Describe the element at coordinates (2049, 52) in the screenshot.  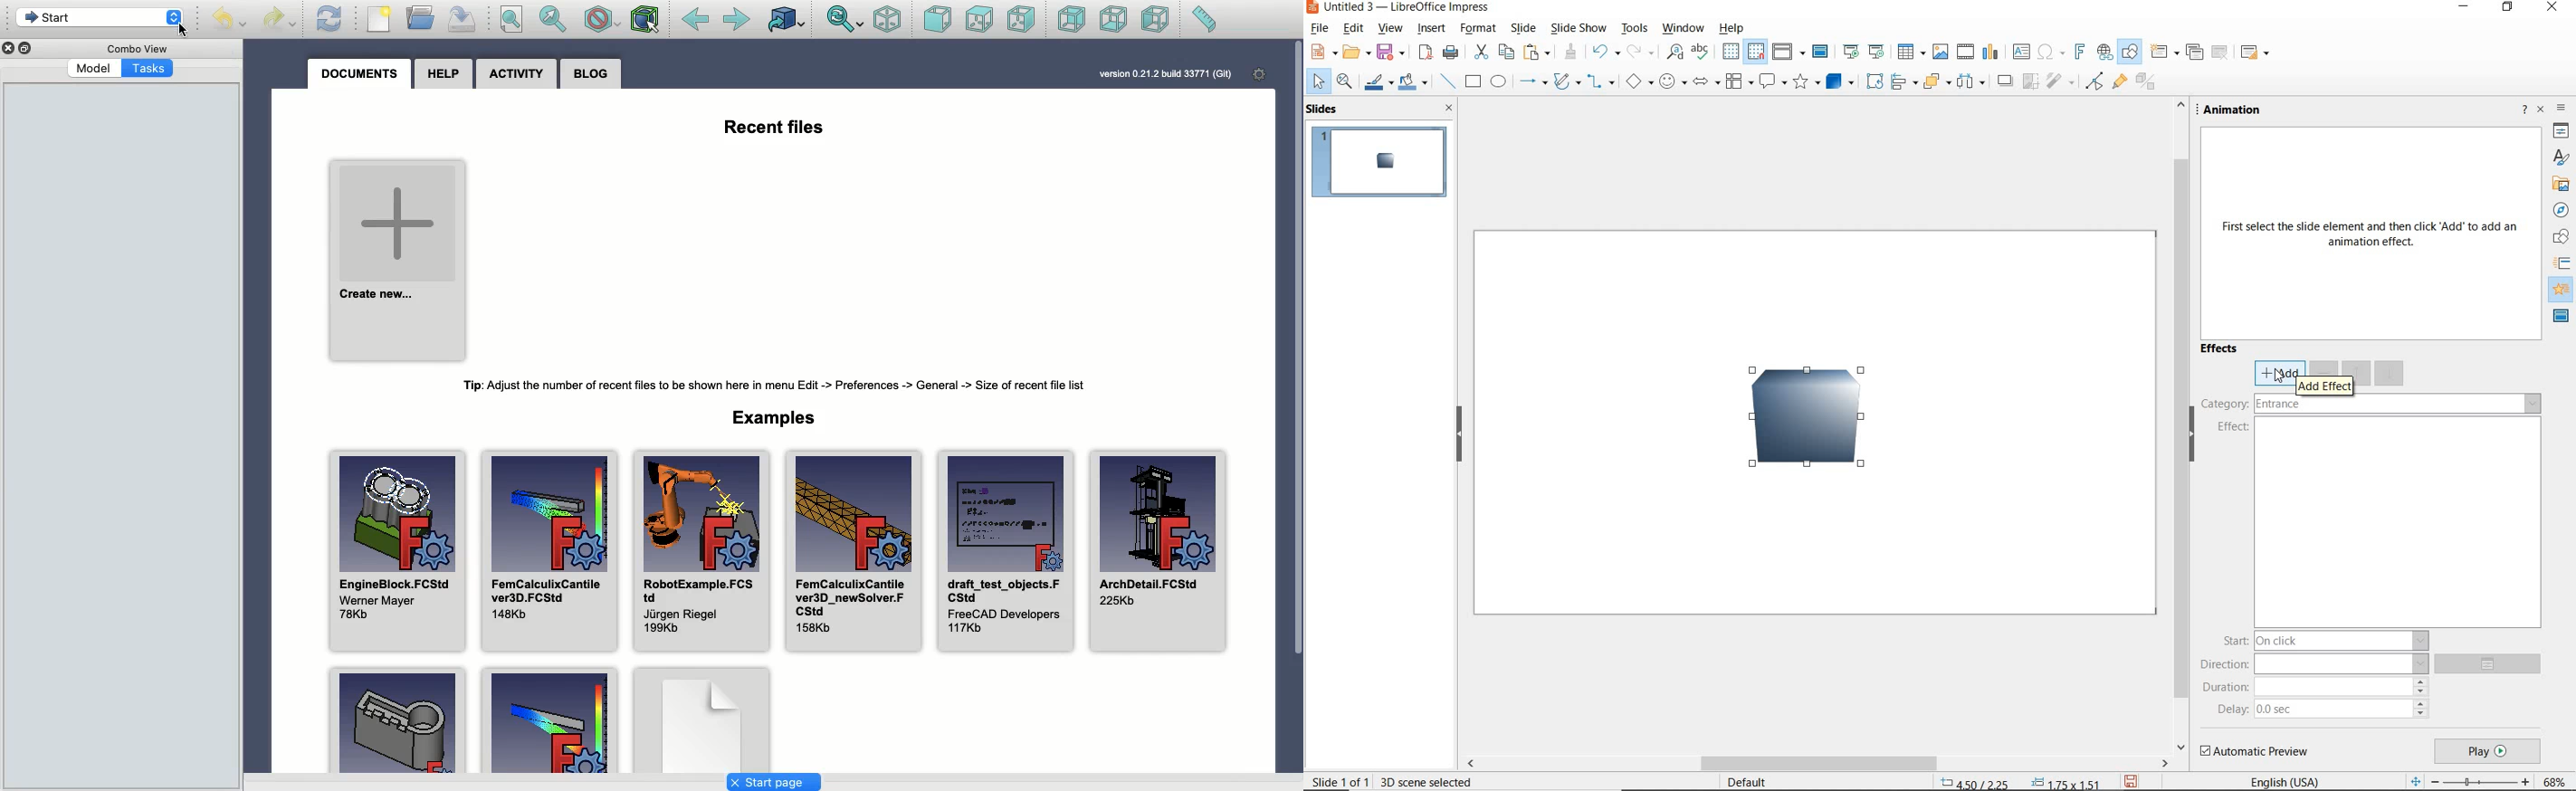
I see `insert special characters` at that location.